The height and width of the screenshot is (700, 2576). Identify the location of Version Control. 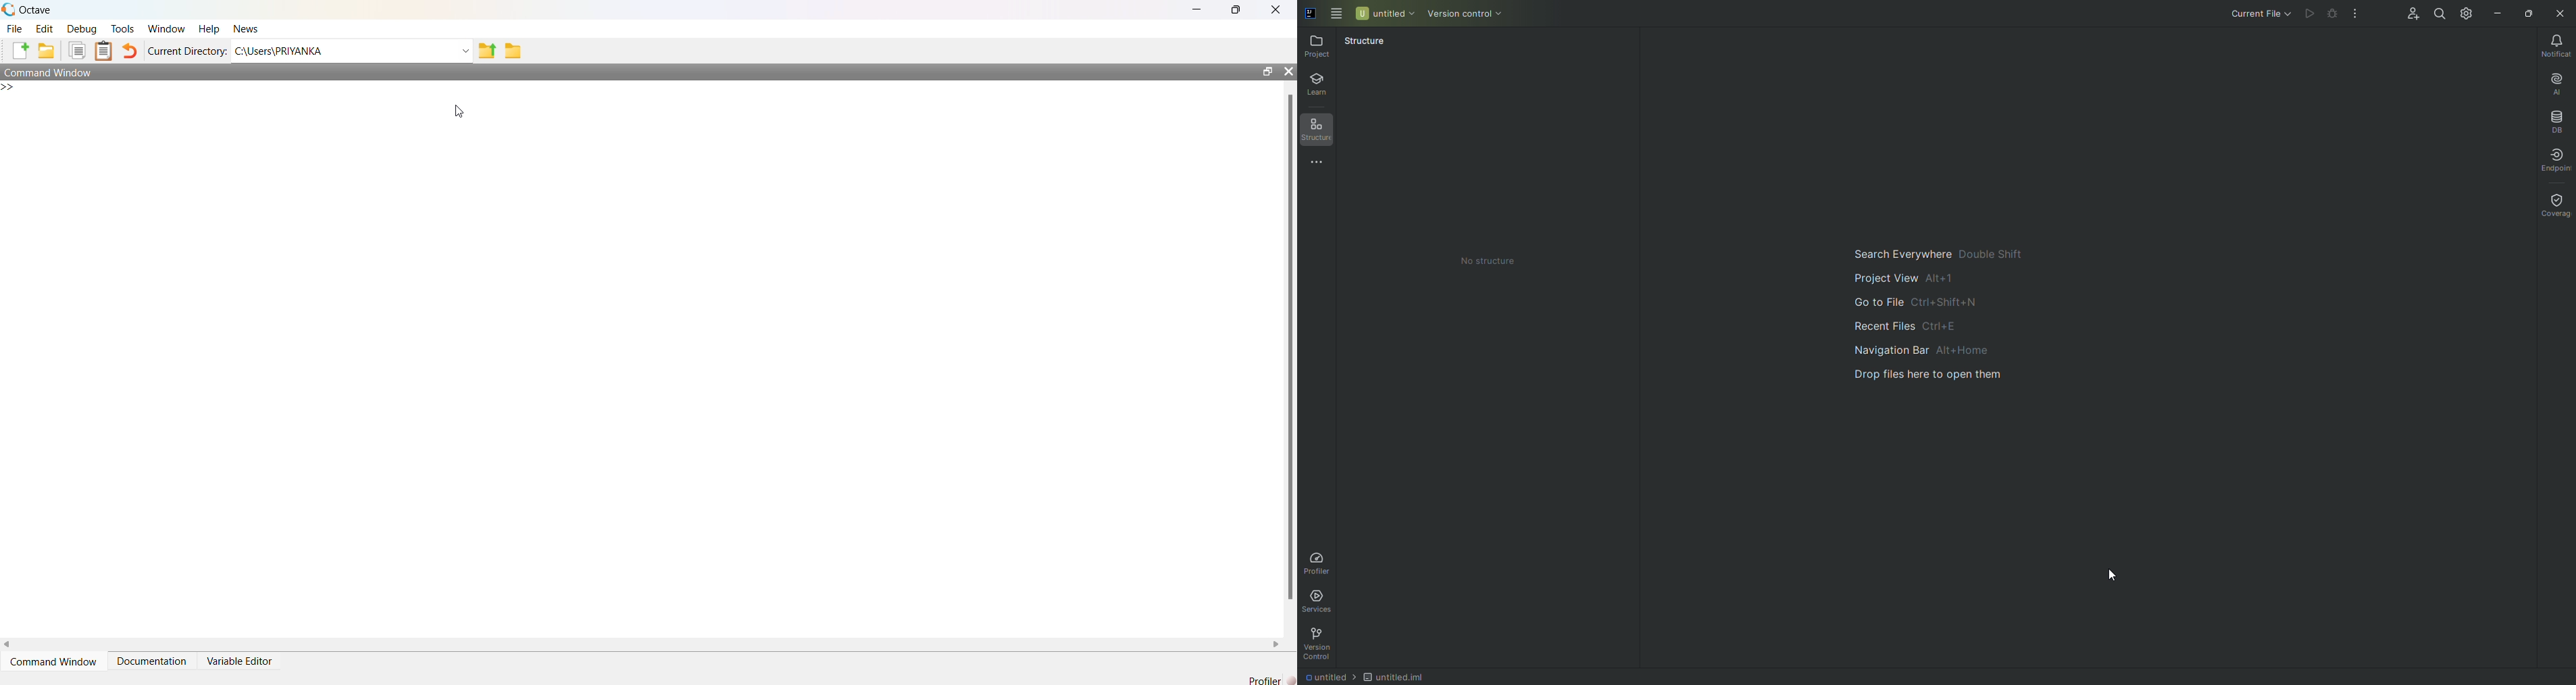
(1476, 15).